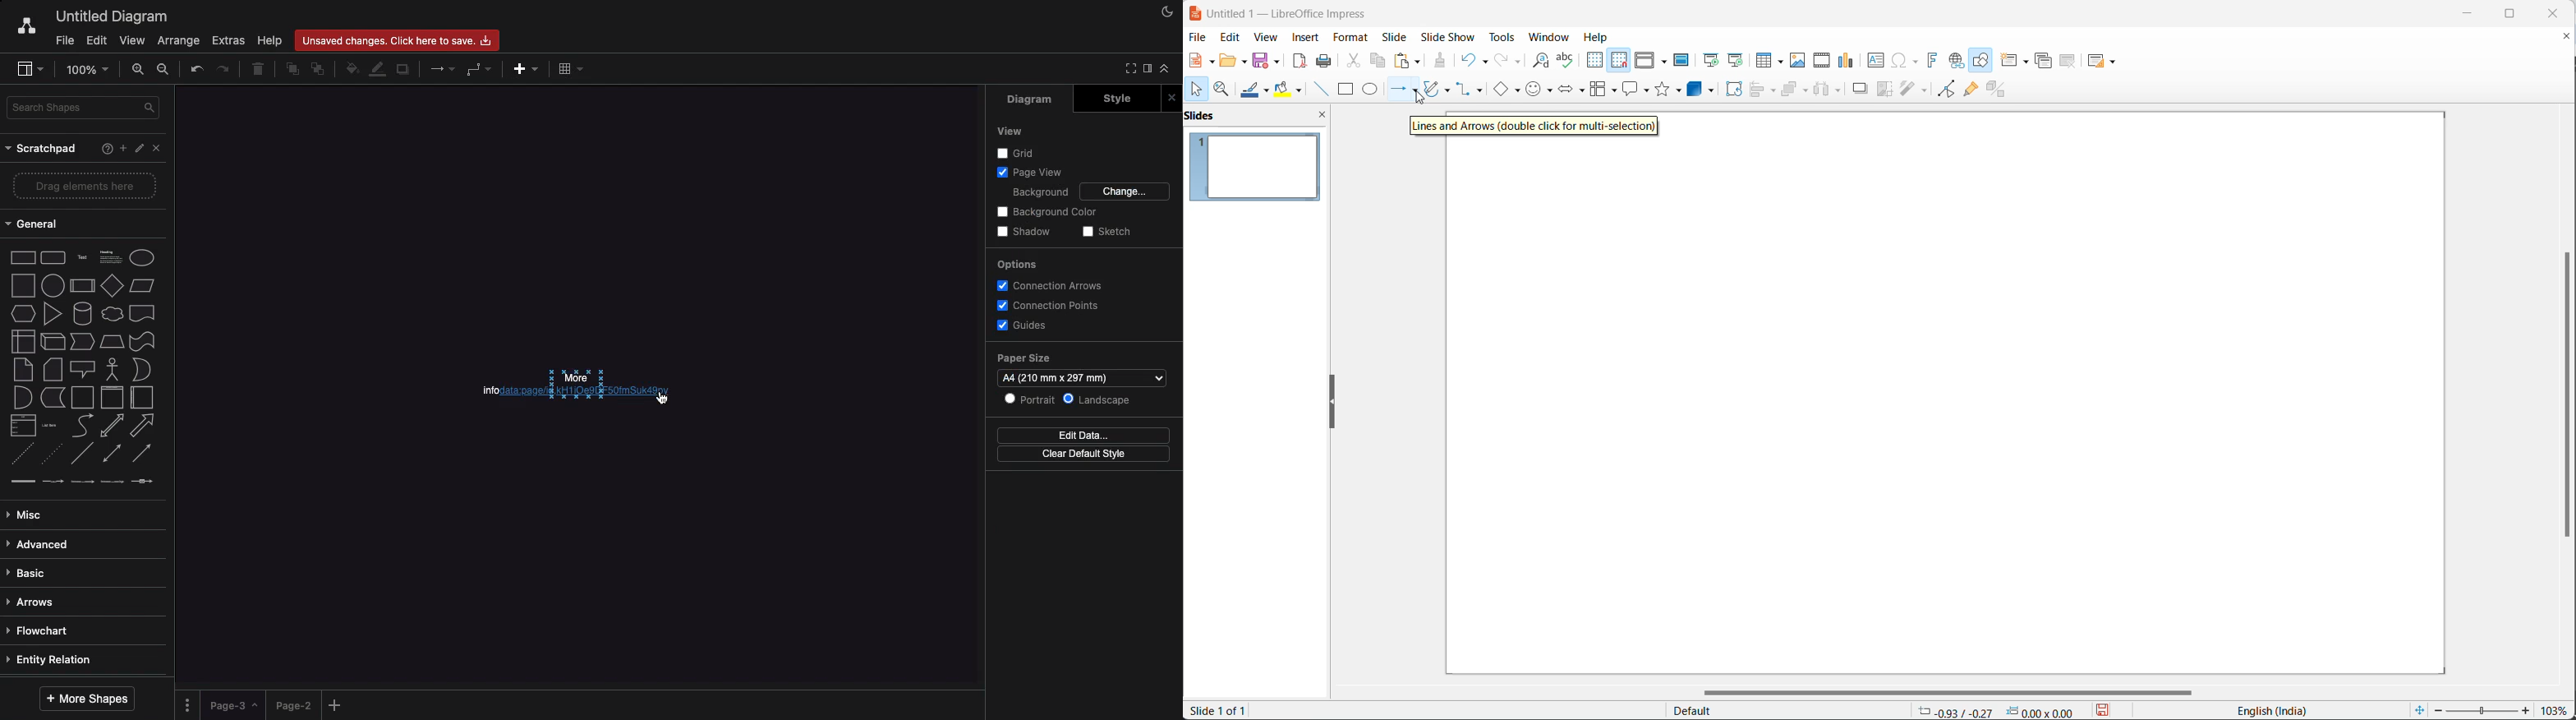 The height and width of the screenshot is (728, 2576). What do you see at coordinates (1370, 90) in the screenshot?
I see `ellipse` at bounding box center [1370, 90].